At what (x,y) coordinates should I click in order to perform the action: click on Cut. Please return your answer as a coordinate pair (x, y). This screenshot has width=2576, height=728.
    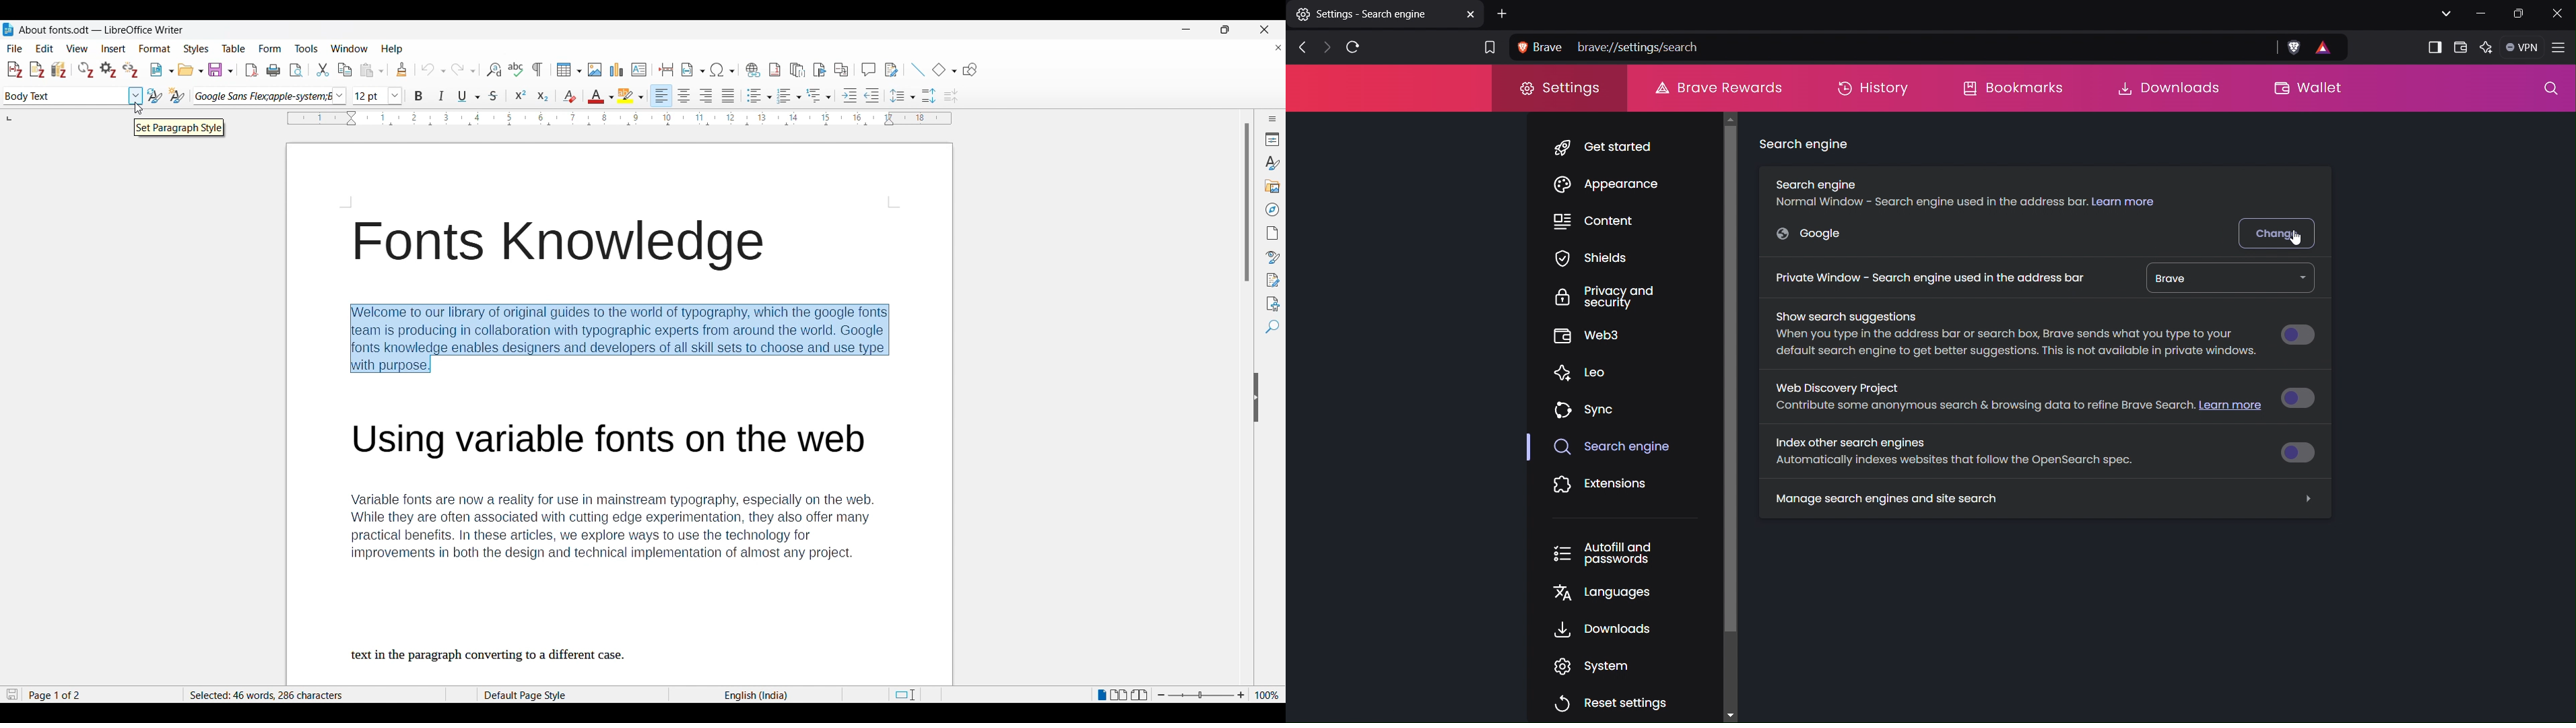
    Looking at the image, I should click on (323, 70).